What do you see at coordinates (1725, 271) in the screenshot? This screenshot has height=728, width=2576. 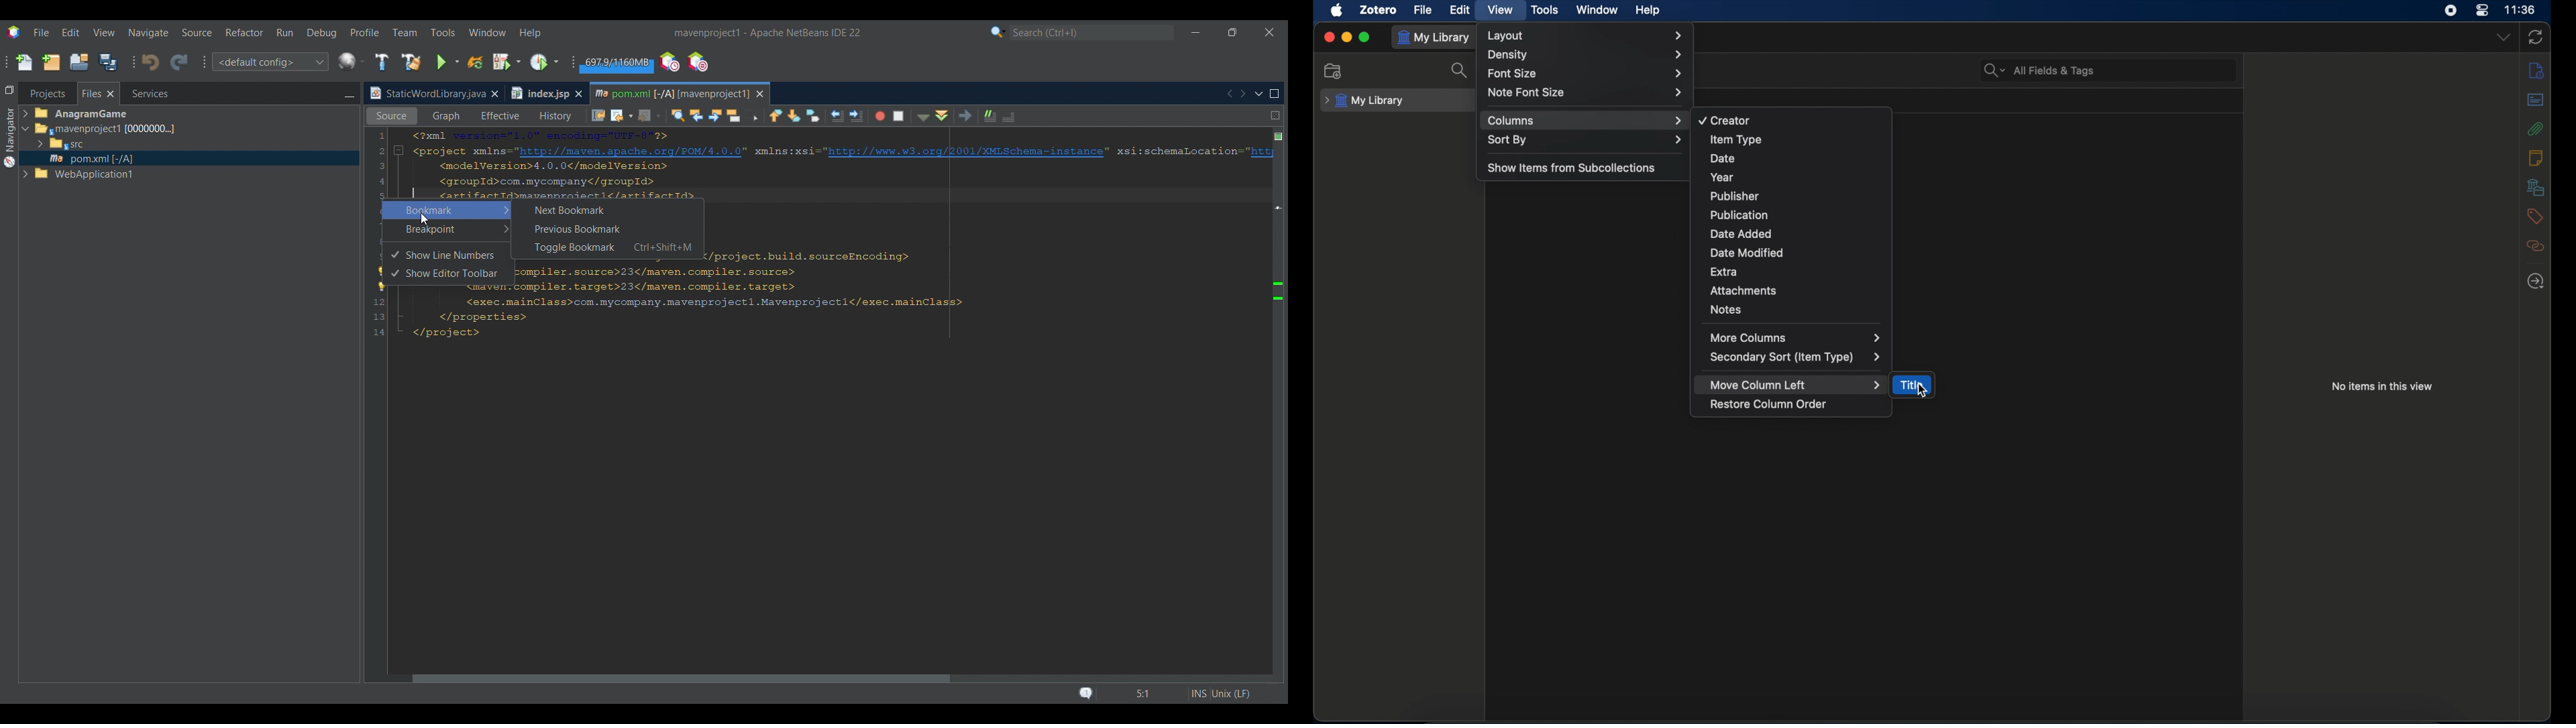 I see `extra` at bounding box center [1725, 271].